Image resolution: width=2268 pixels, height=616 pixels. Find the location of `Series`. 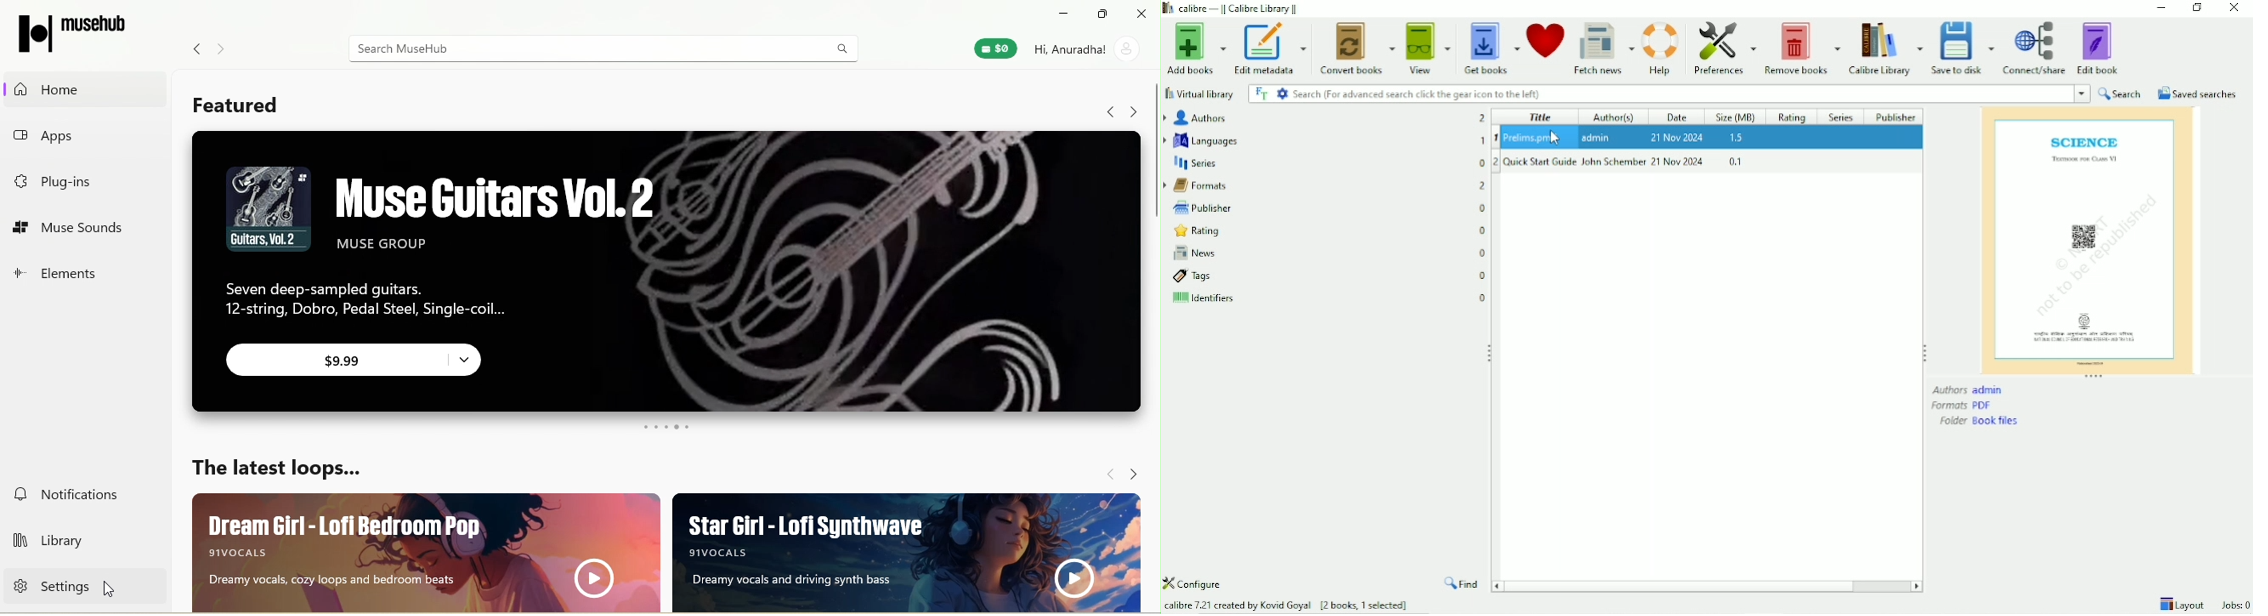

Series is located at coordinates (1842, 116).